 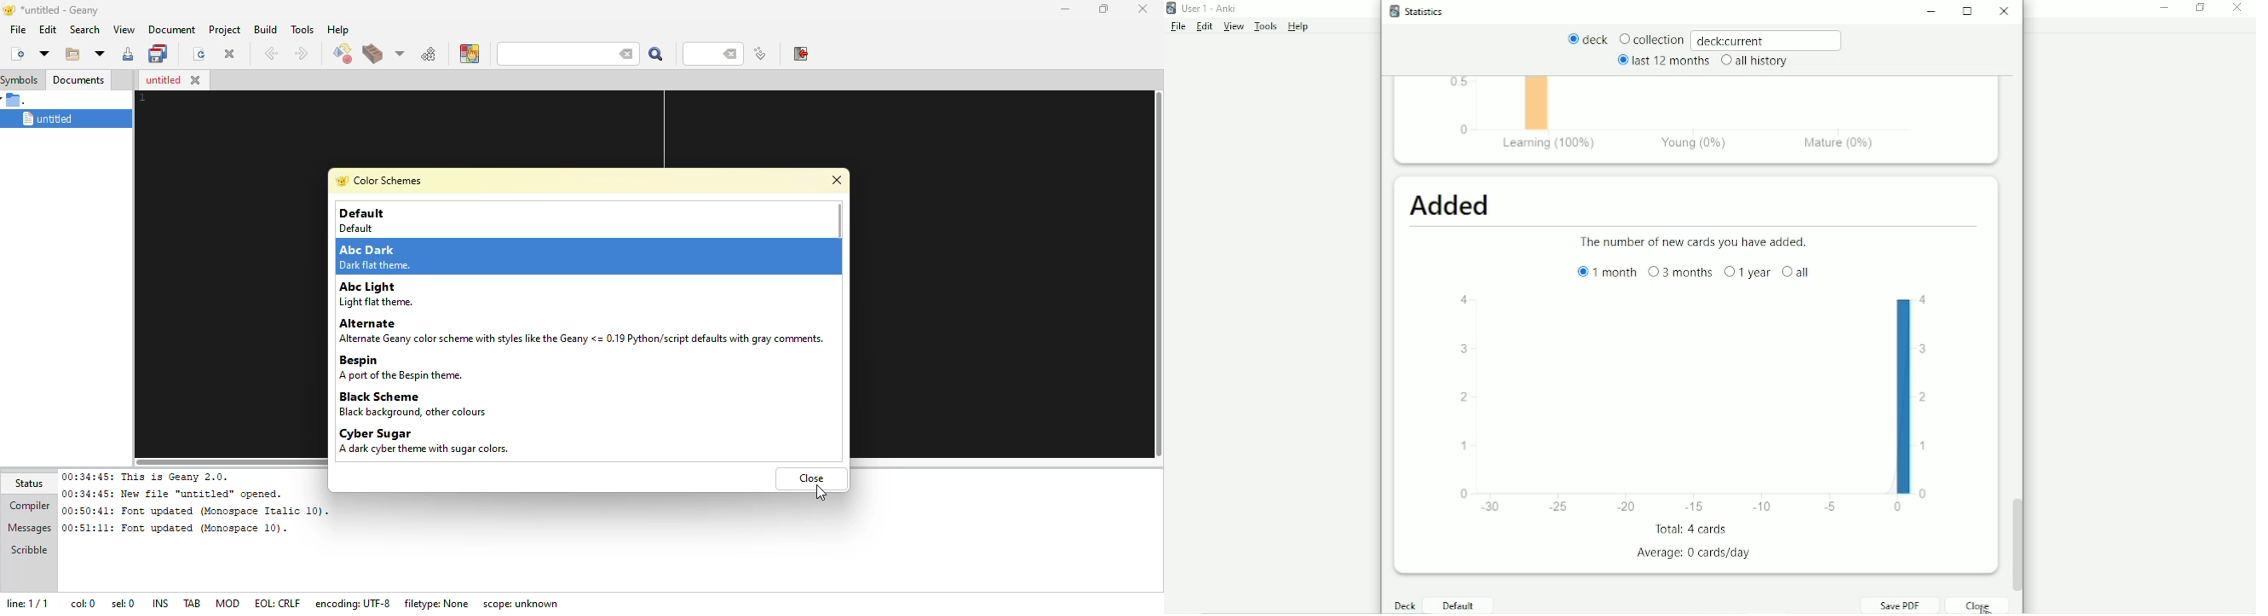 I want to click on Default, so click(x=1456, y=605).